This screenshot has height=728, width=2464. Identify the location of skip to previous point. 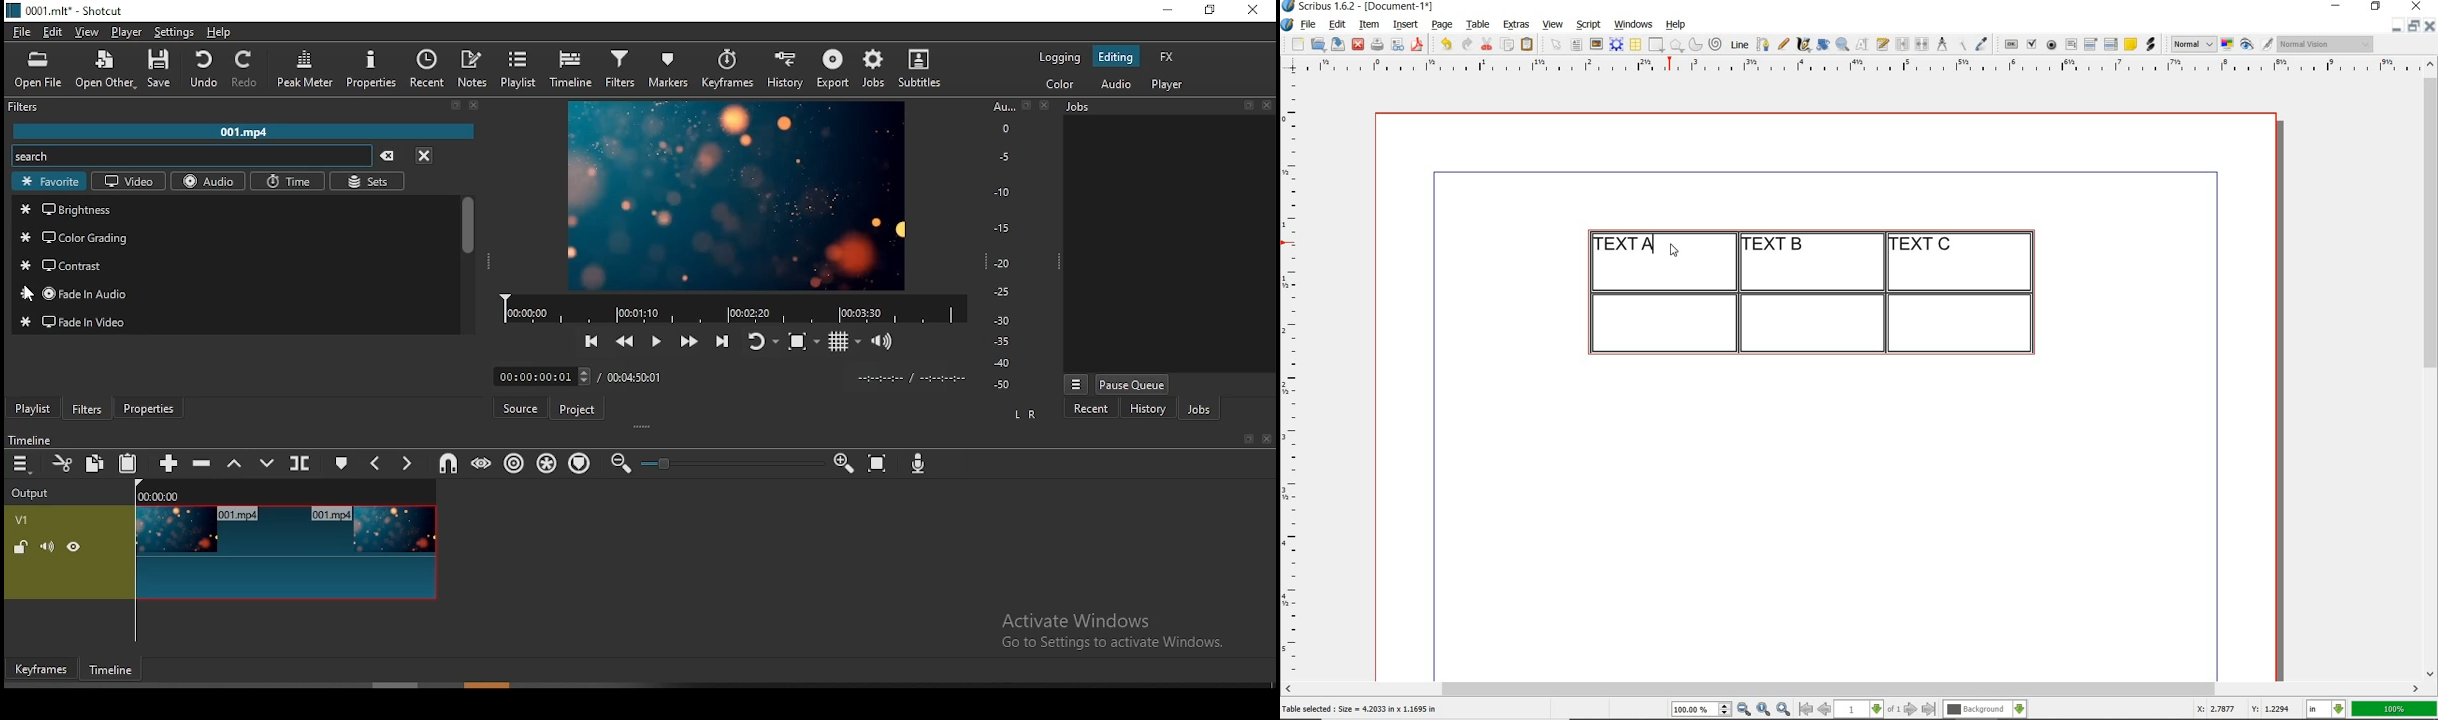
(593, 338).